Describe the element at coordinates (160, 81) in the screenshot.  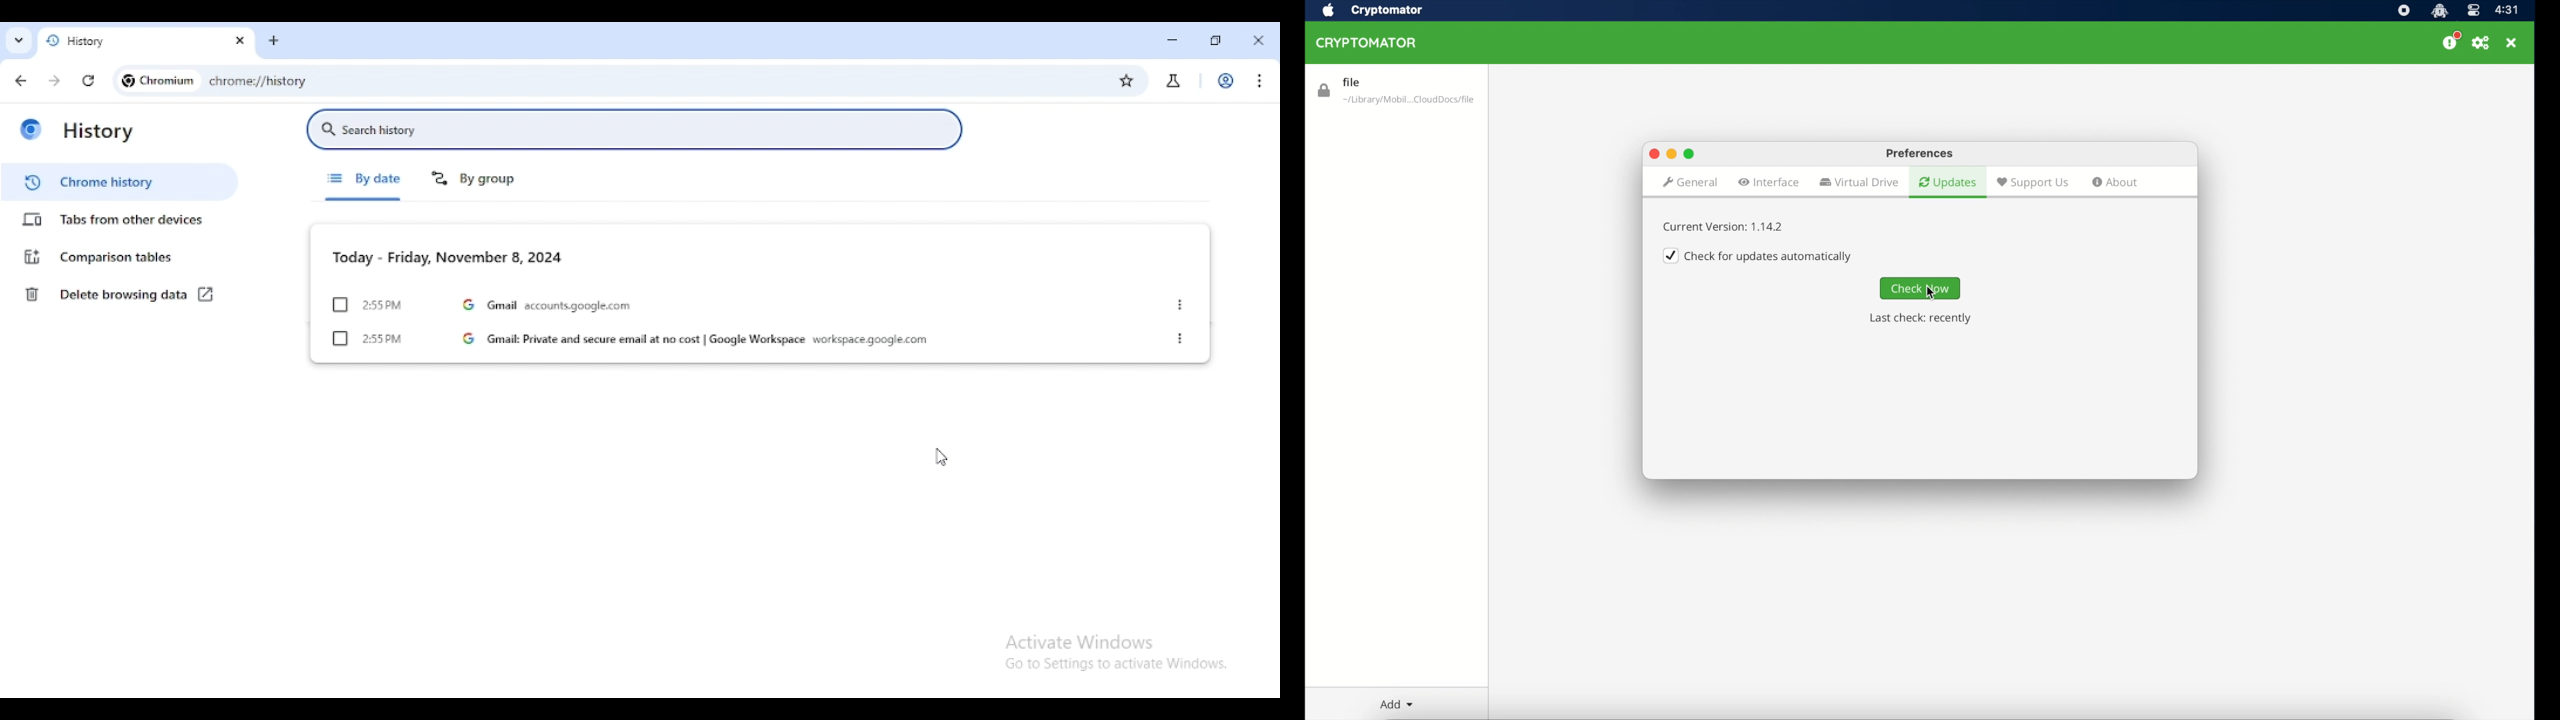
I see `chromium` at that location.